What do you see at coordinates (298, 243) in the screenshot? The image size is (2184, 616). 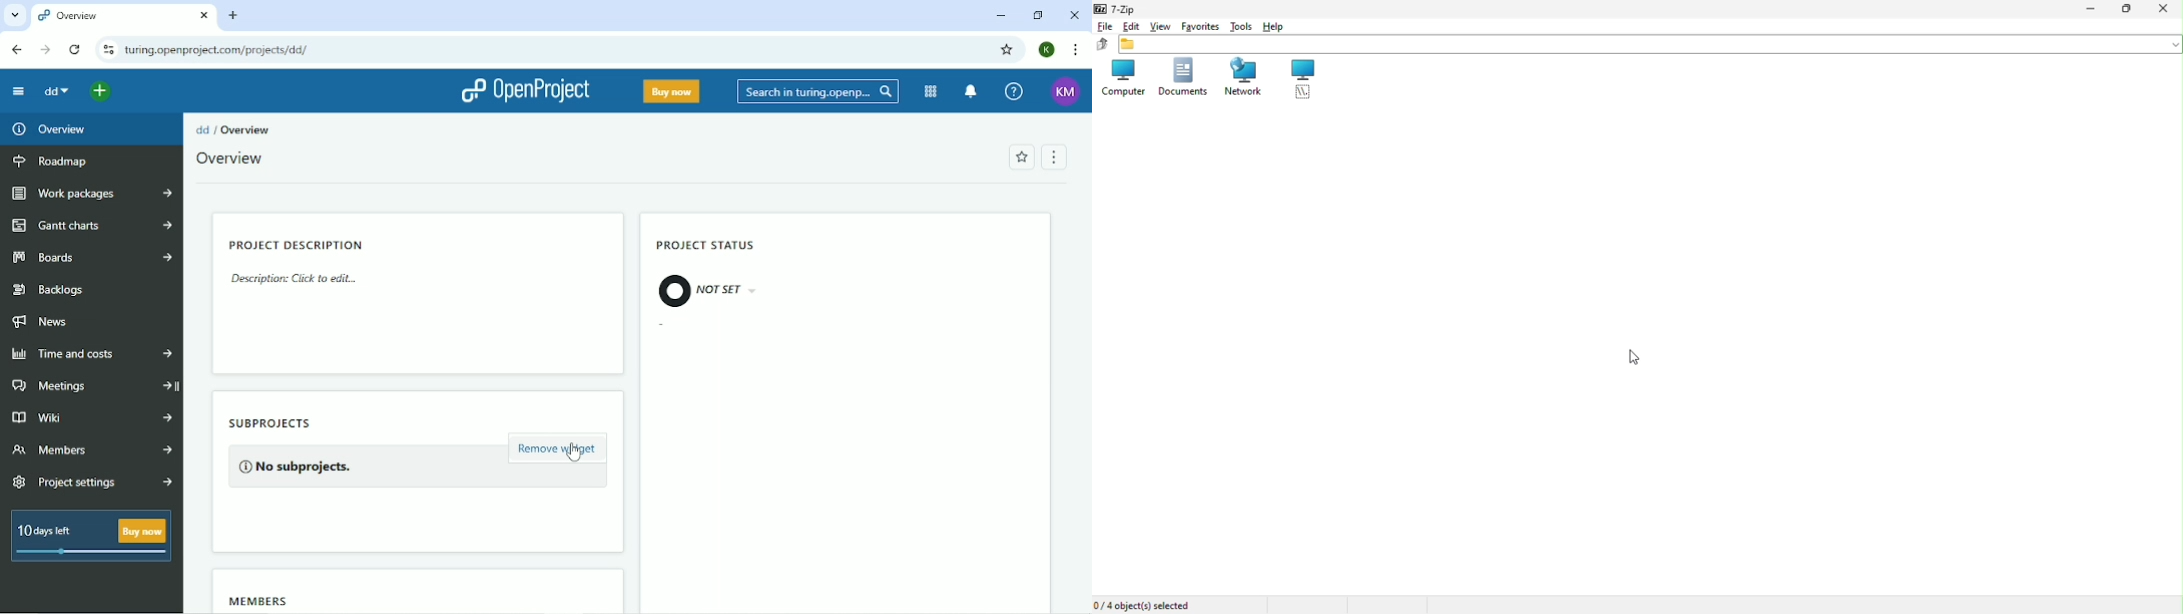 I see `Project description` at bounding box center [298, 243].